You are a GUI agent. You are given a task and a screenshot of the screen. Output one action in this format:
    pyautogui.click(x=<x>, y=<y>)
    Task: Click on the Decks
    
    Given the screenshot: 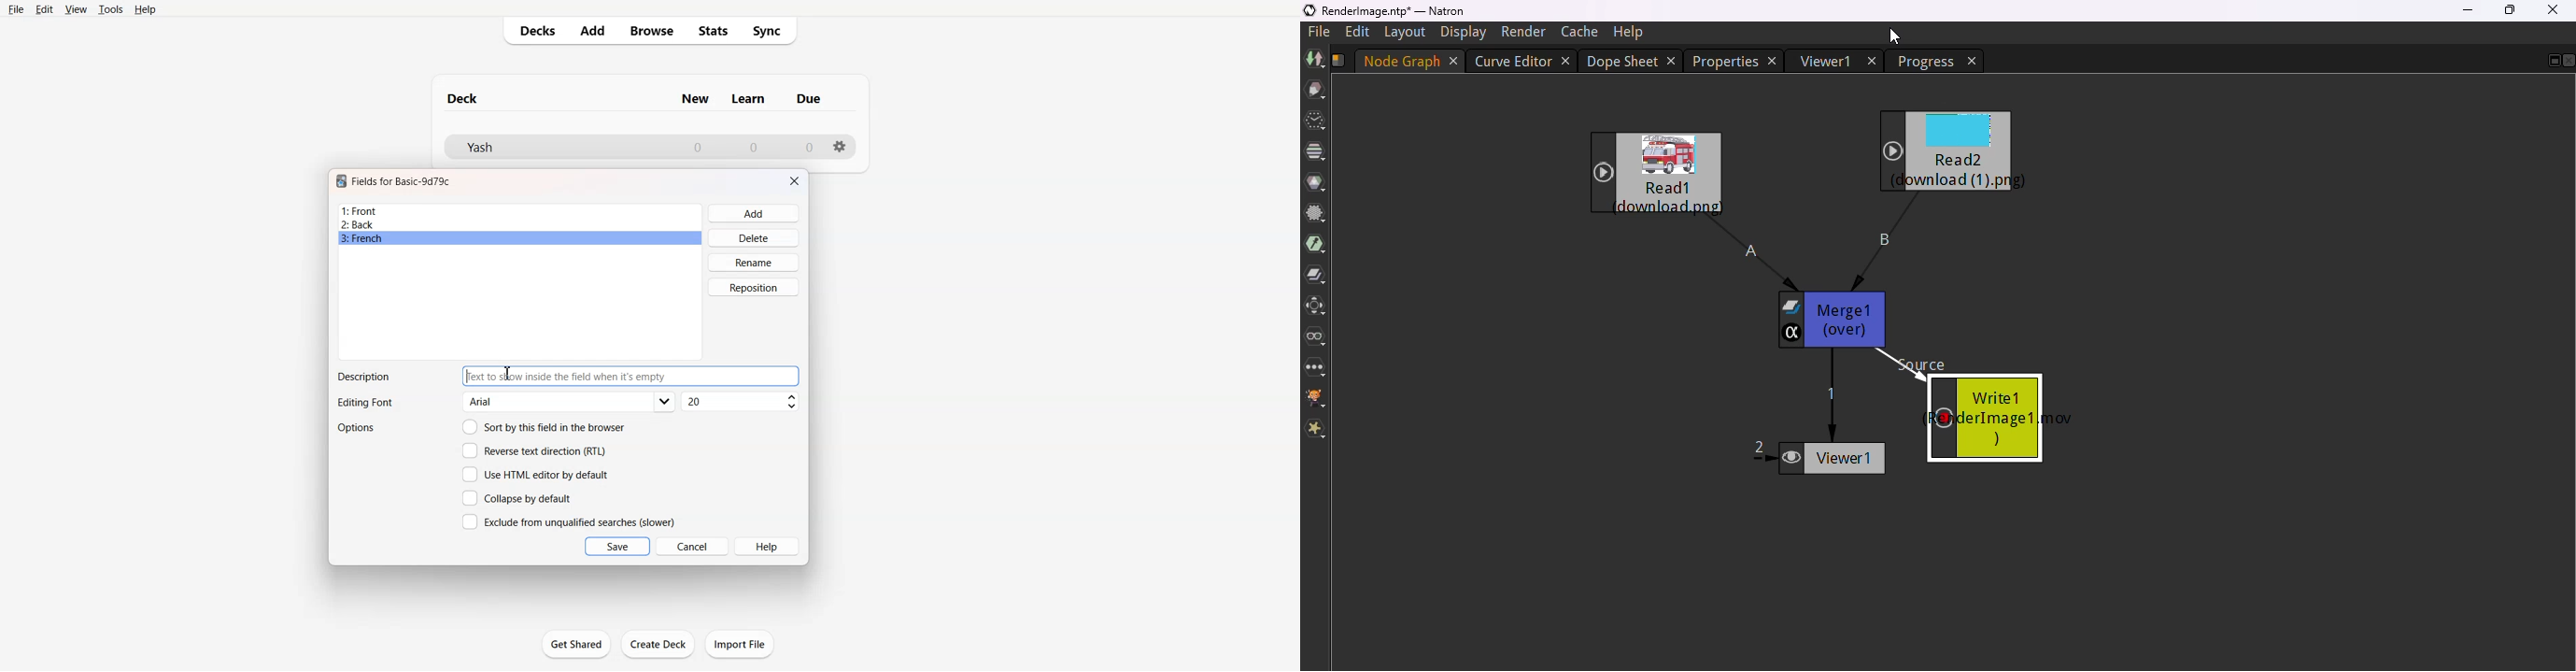 What is the action you would take?
    pyautogui.click(x=533, y=31)
    